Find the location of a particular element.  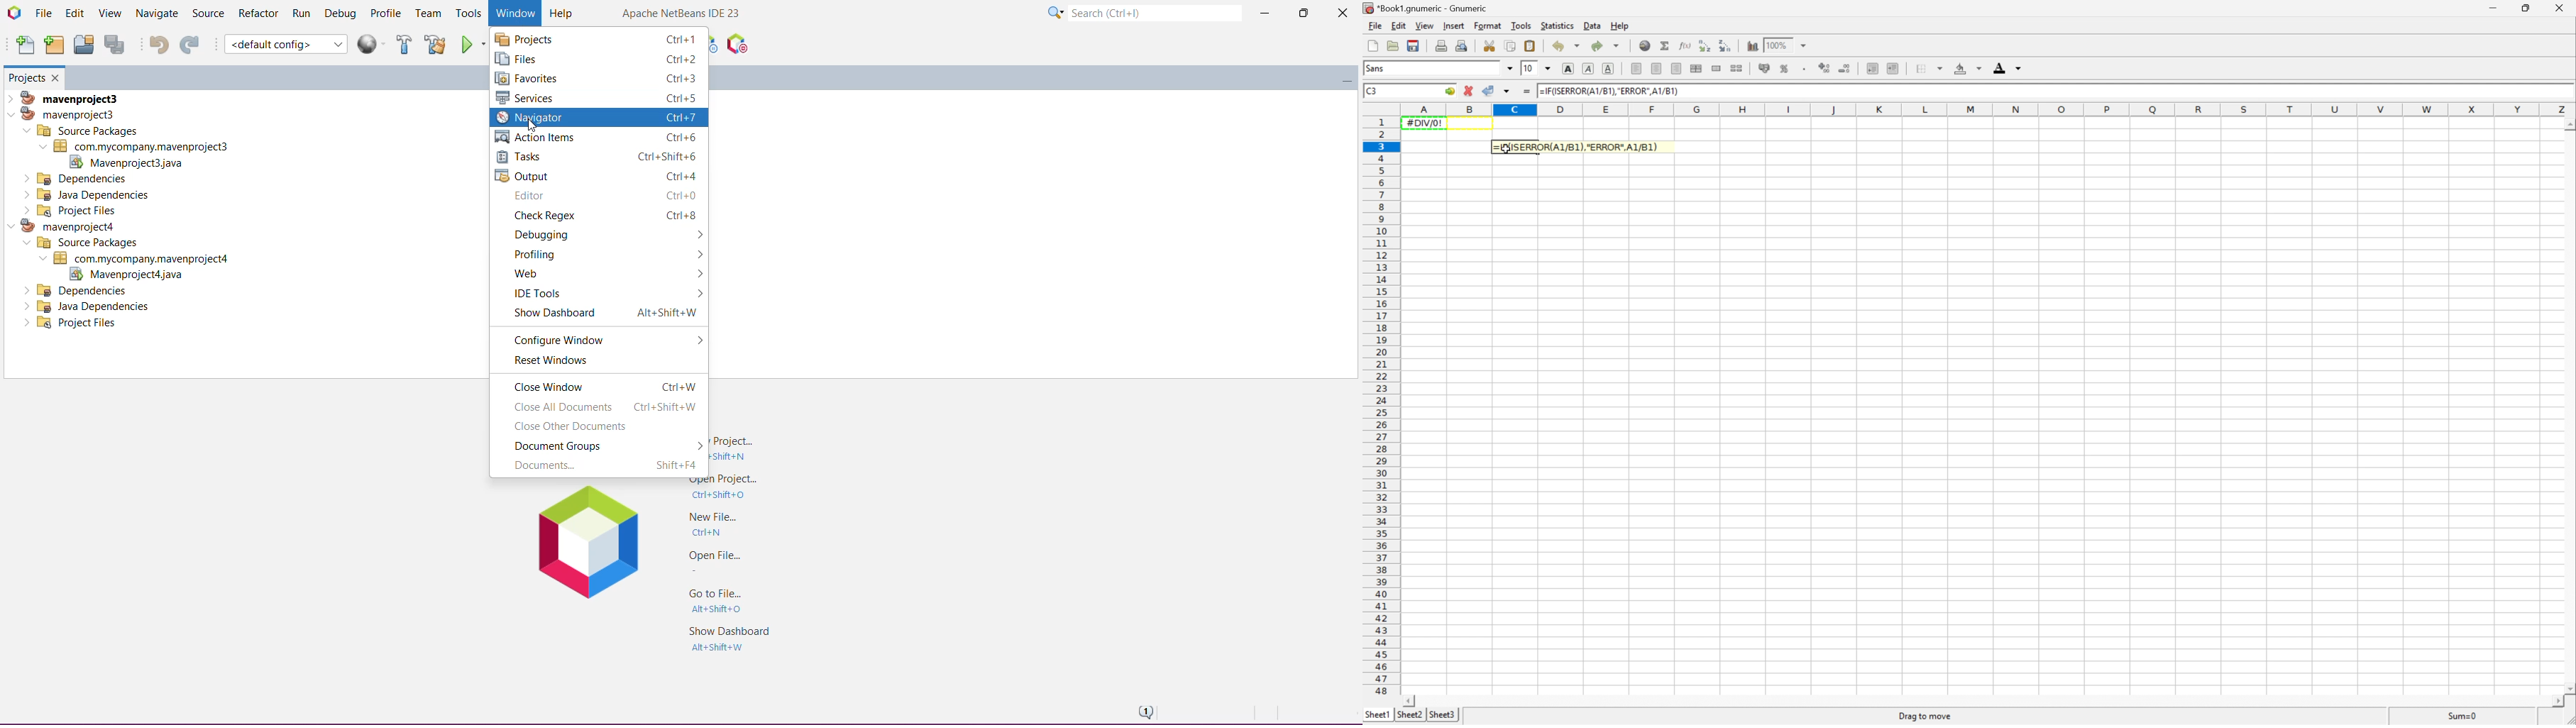

Cut the selection is located at coordinates (1490, 45).